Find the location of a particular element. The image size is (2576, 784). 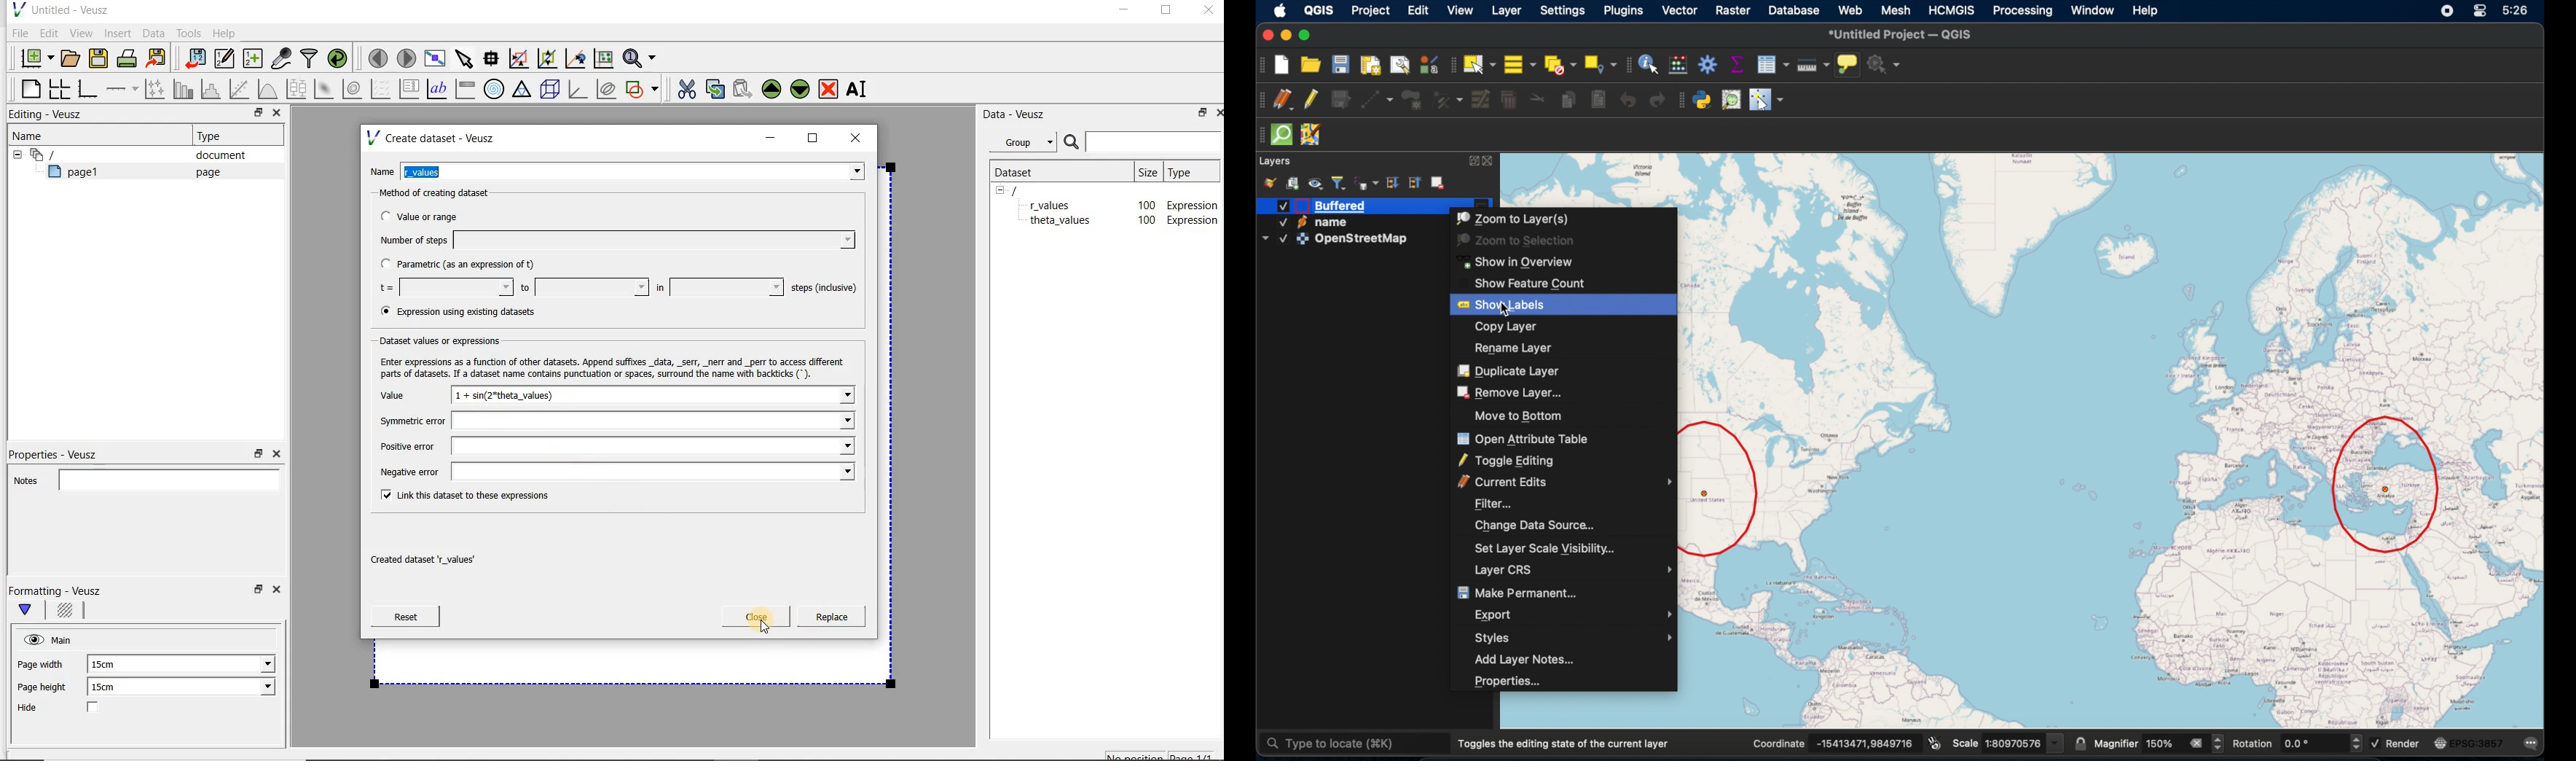

t=  is located at coordinates (443, 288).